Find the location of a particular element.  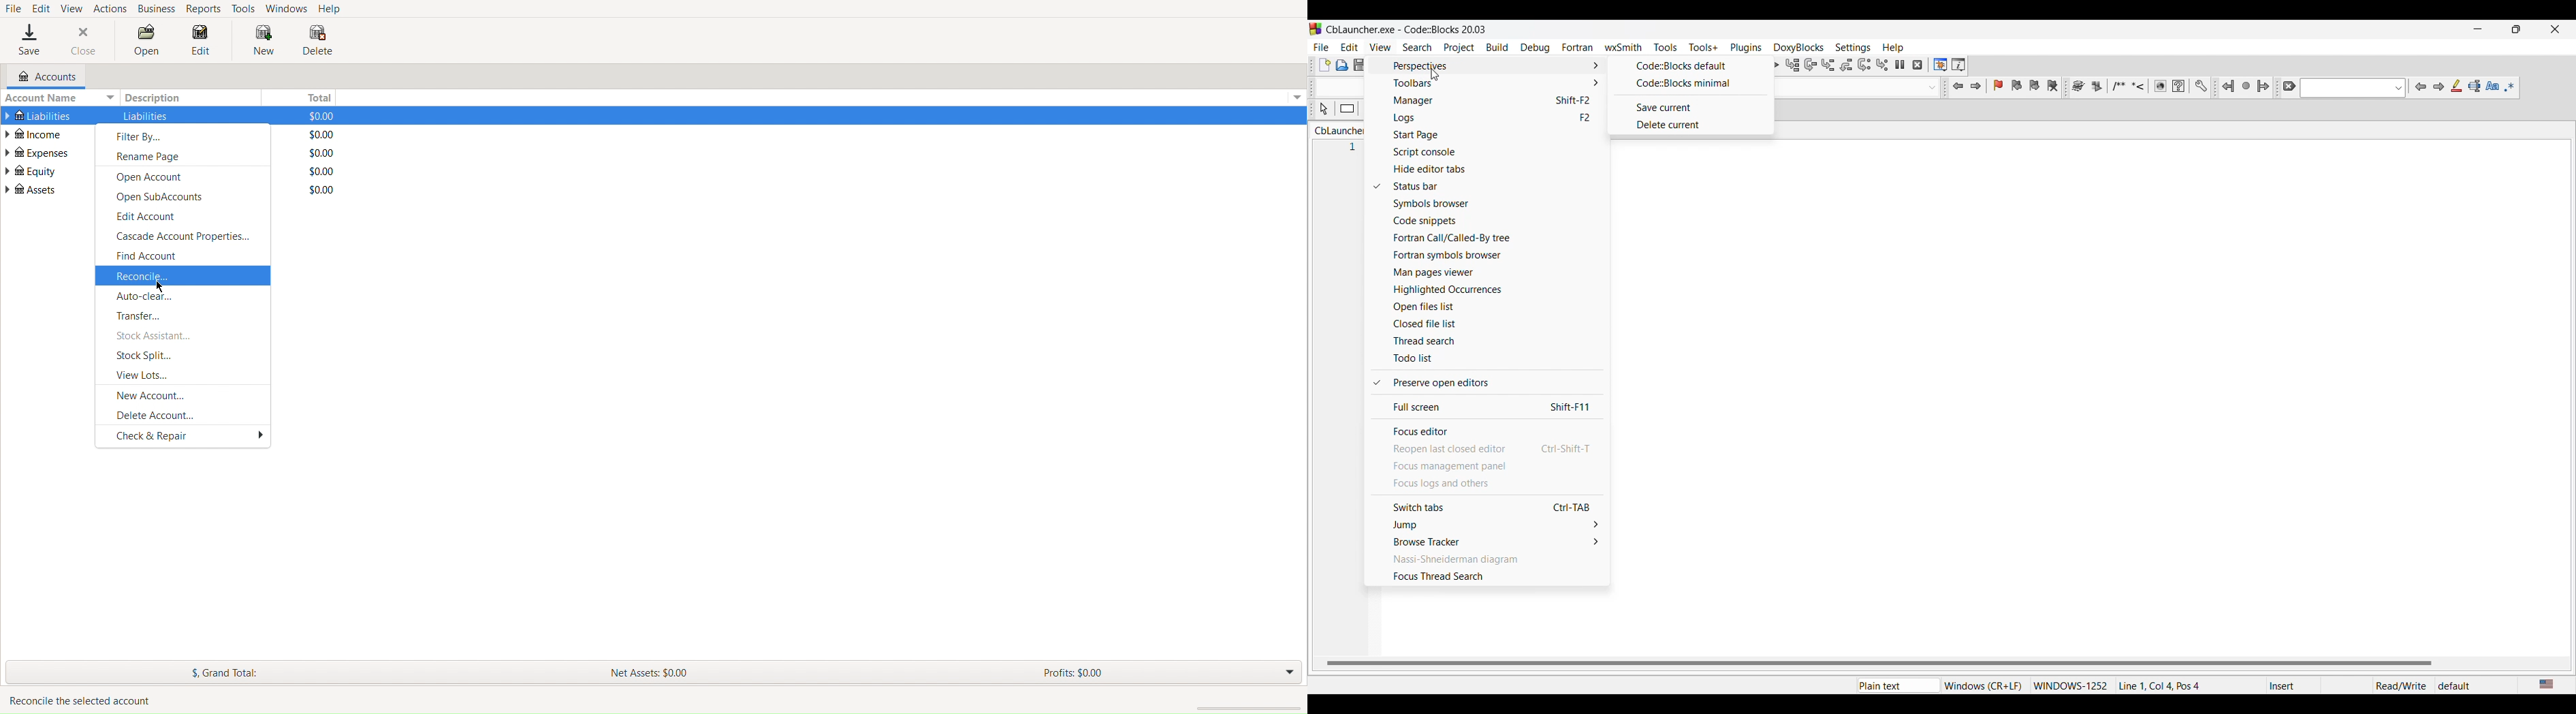

Total is located at coordinates (326, 191).